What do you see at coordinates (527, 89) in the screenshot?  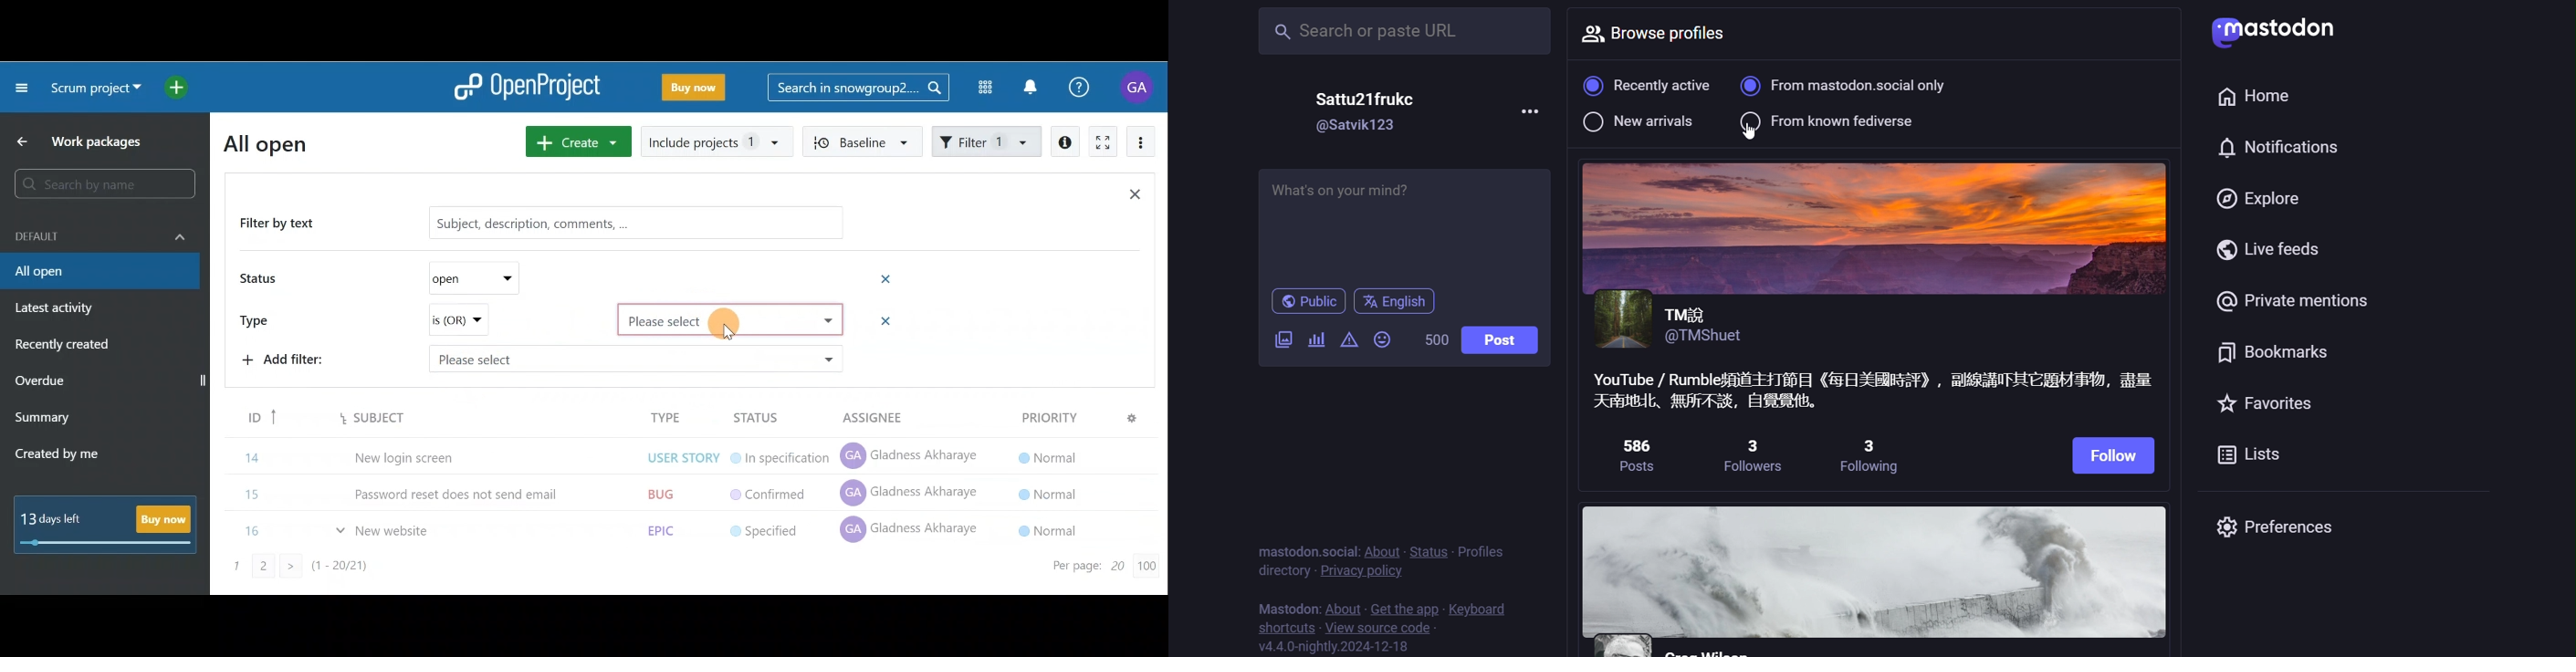 I see `OpenProject` at bounding box center [527, 89].